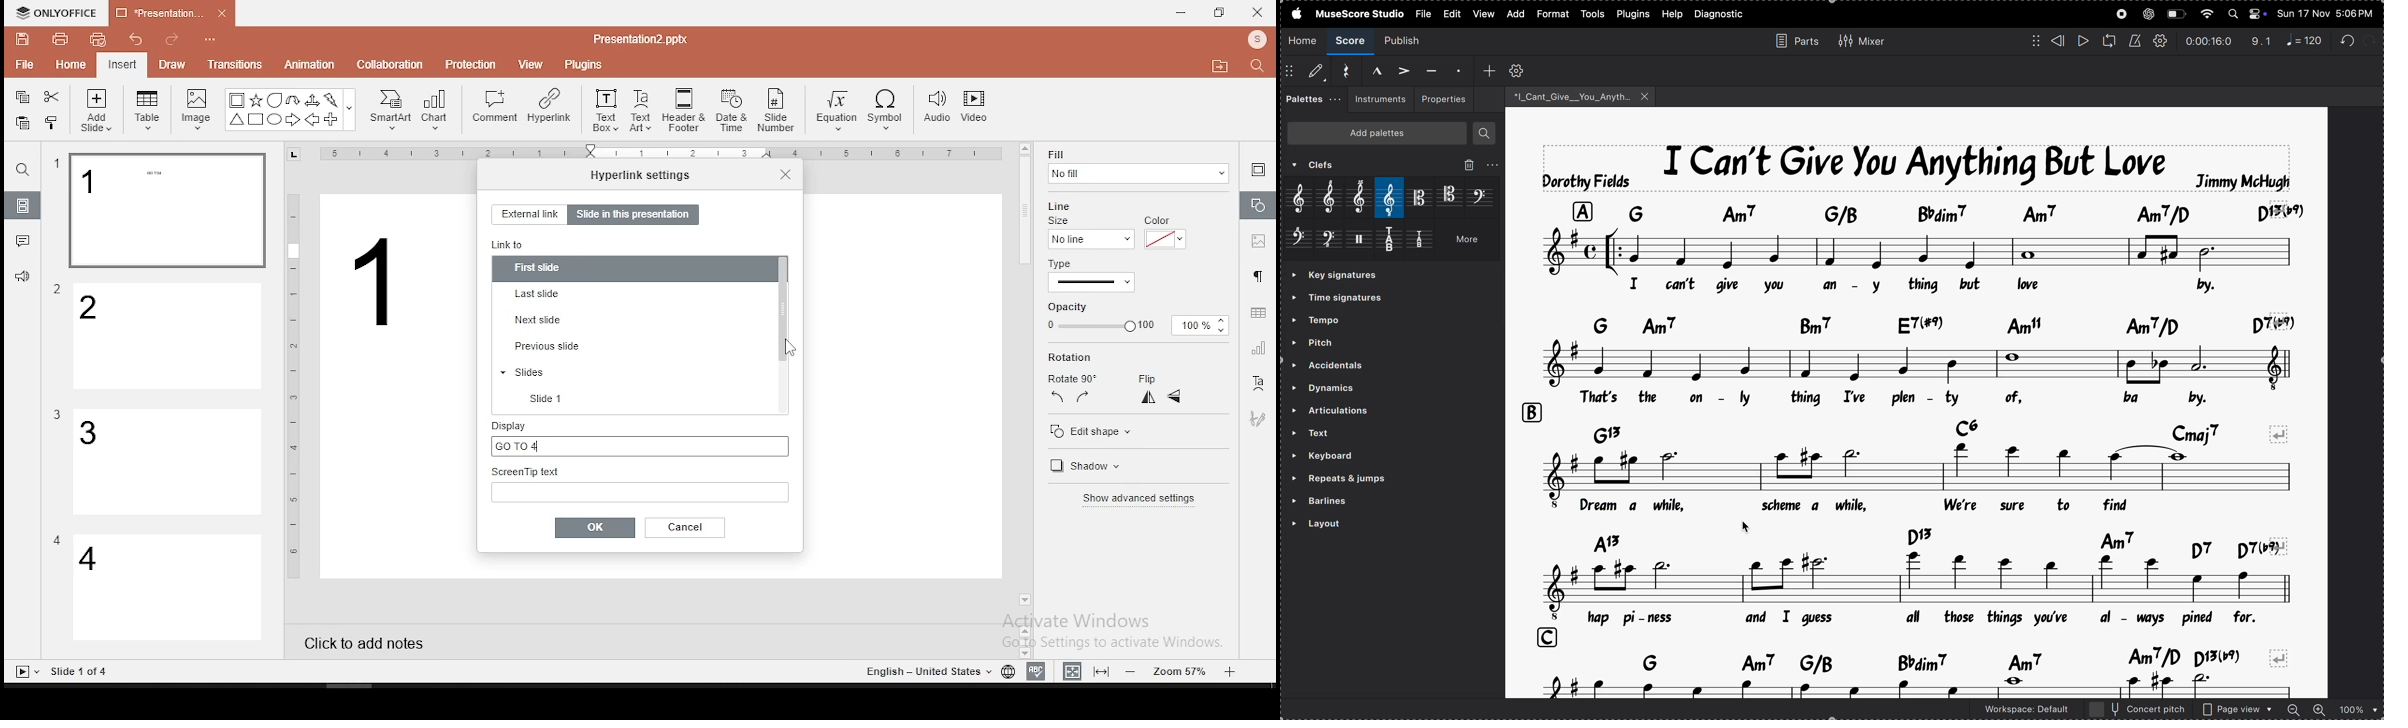 This screenshot has height=728, width=2408. I want to click on delete, so click(1467, 165).